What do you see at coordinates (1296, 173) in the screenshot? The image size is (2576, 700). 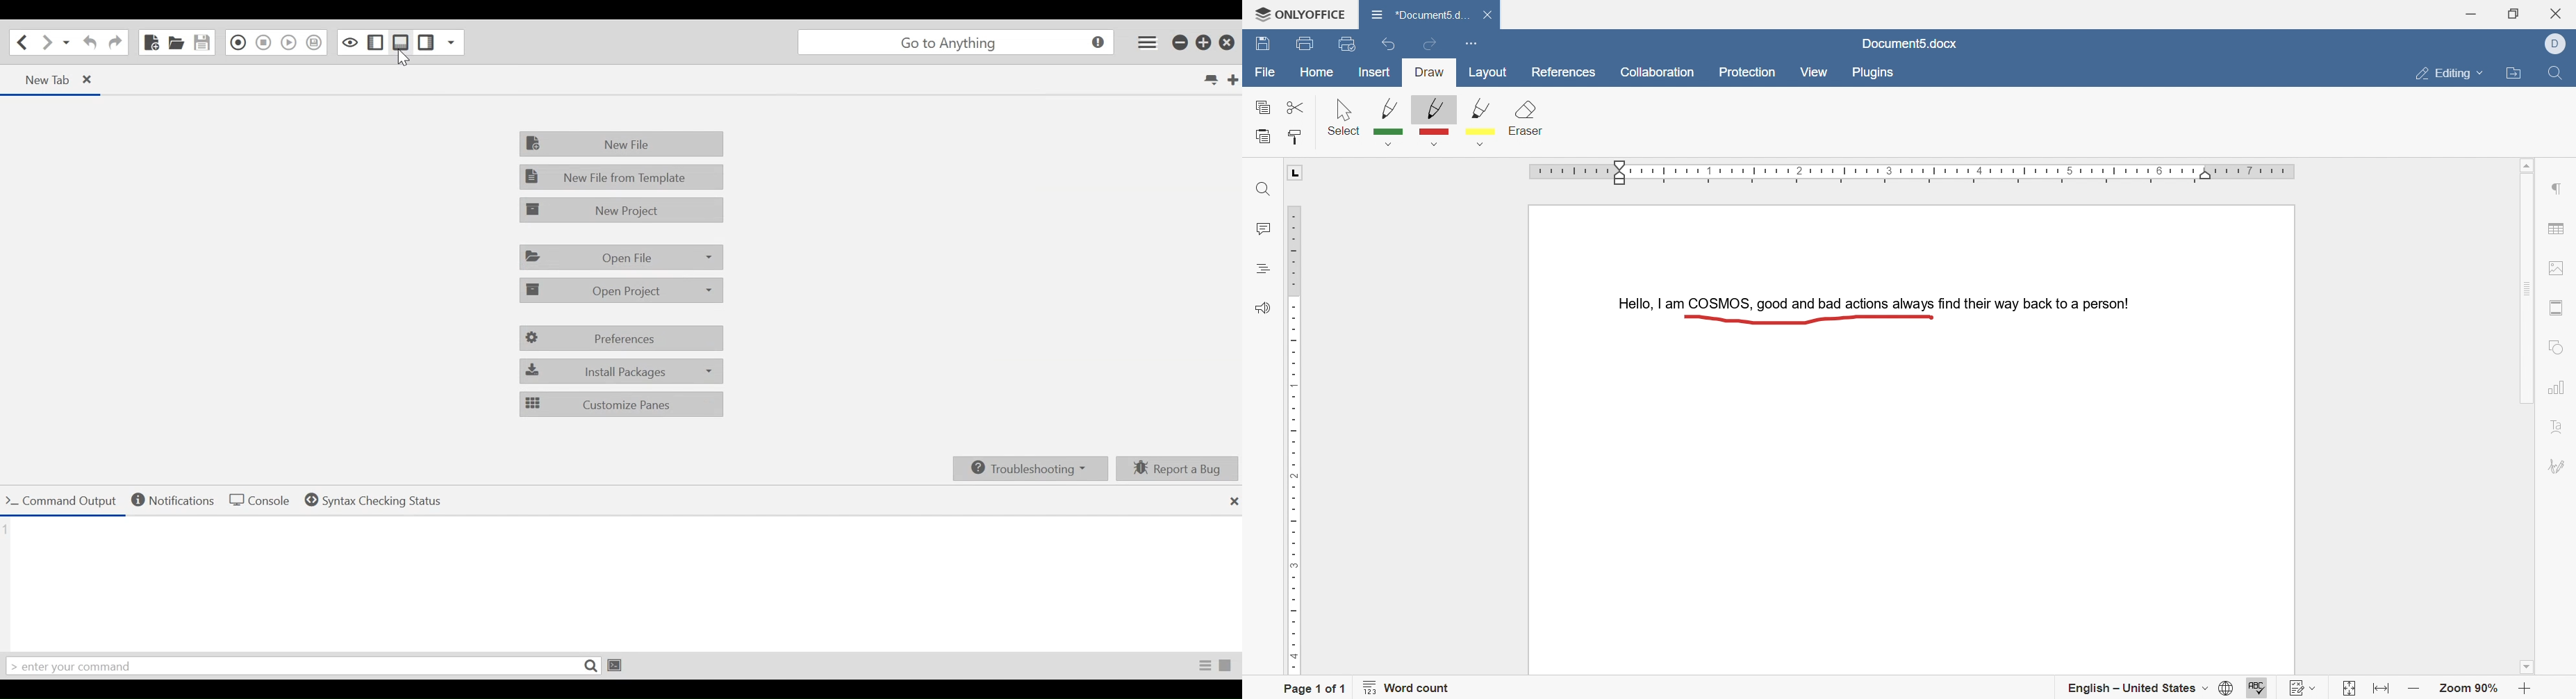 I see `L` at bounding box center [1296, 173].